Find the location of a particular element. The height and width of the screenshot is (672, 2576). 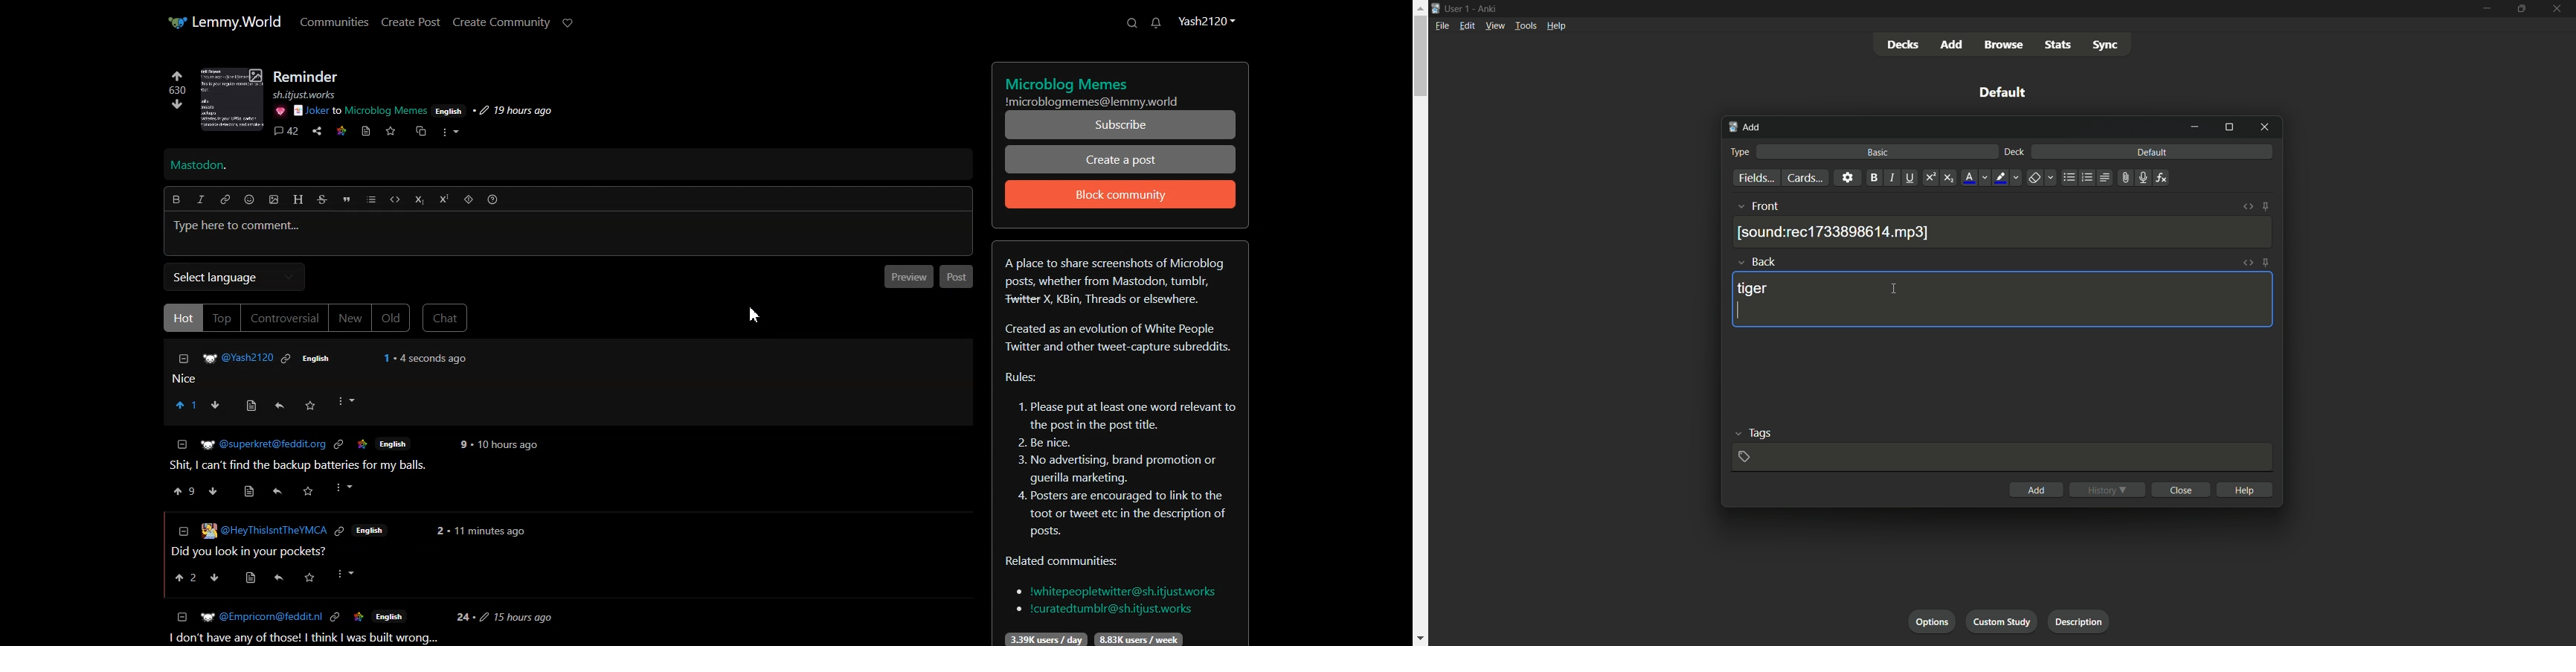

toggle sticky is located at coordinates (2266, 263).